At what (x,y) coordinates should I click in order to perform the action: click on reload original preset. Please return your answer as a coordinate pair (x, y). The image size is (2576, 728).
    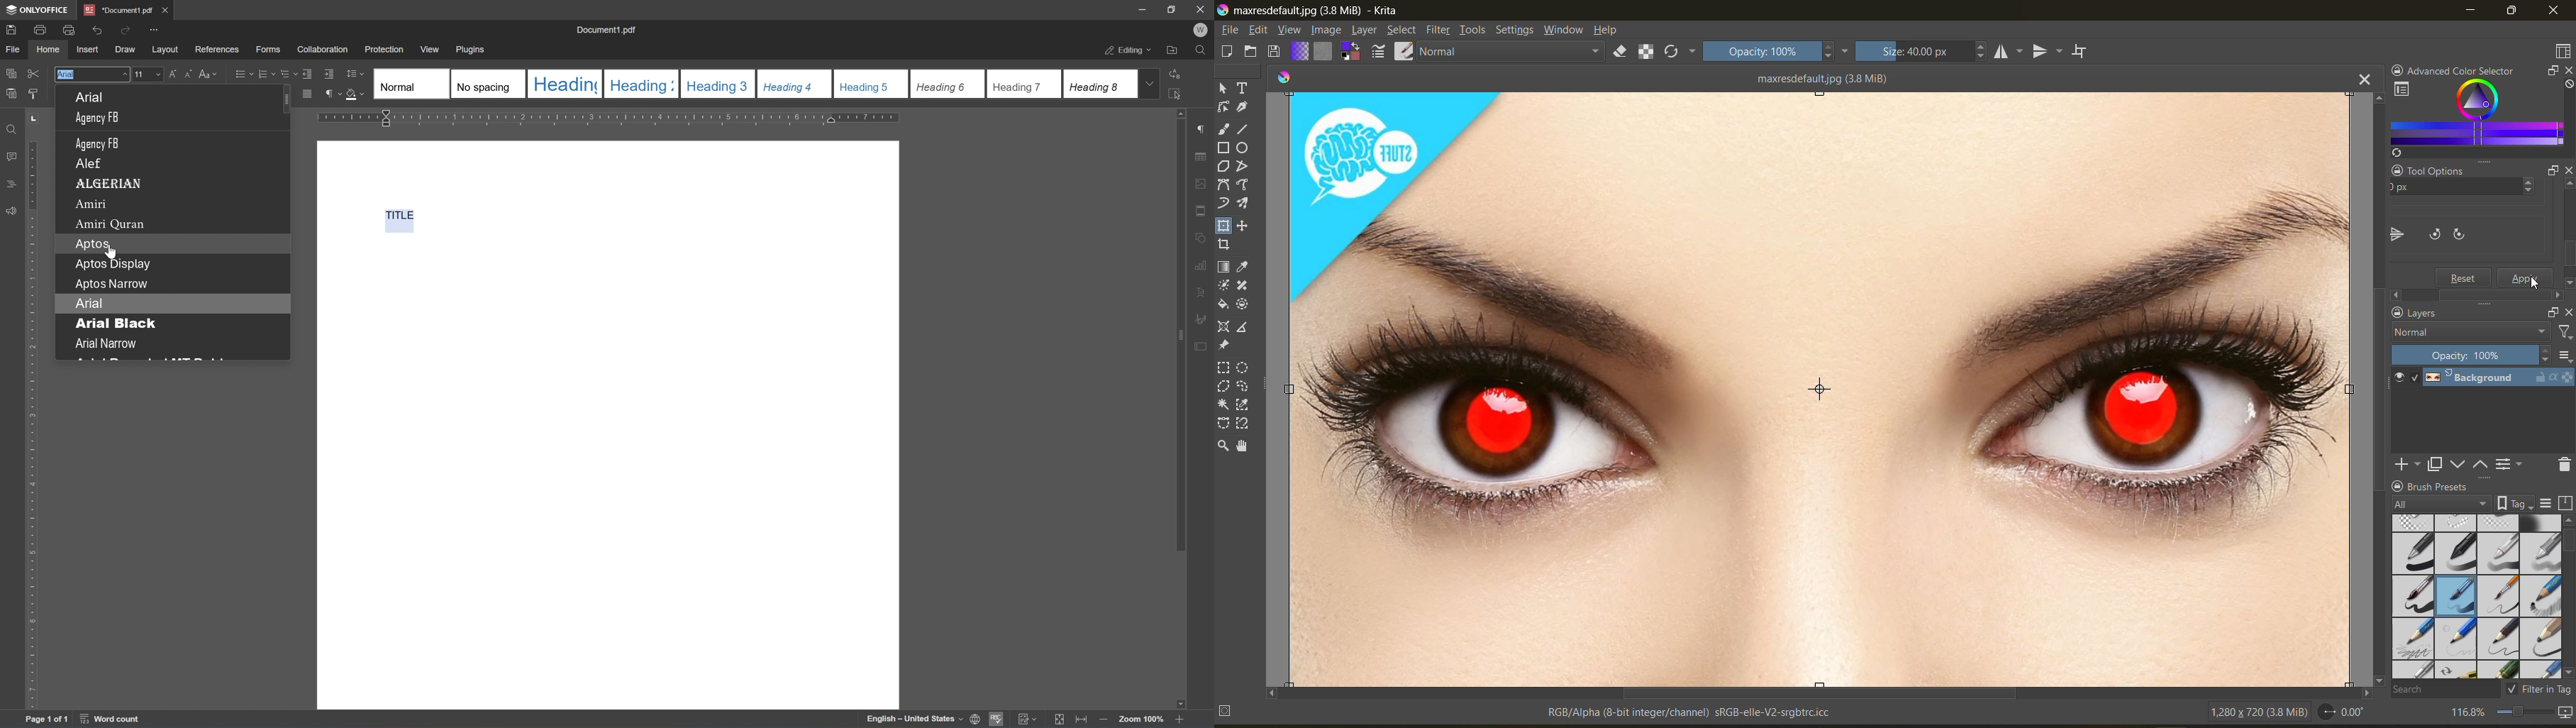
    Looking at the image, I should click on (1681, 54).